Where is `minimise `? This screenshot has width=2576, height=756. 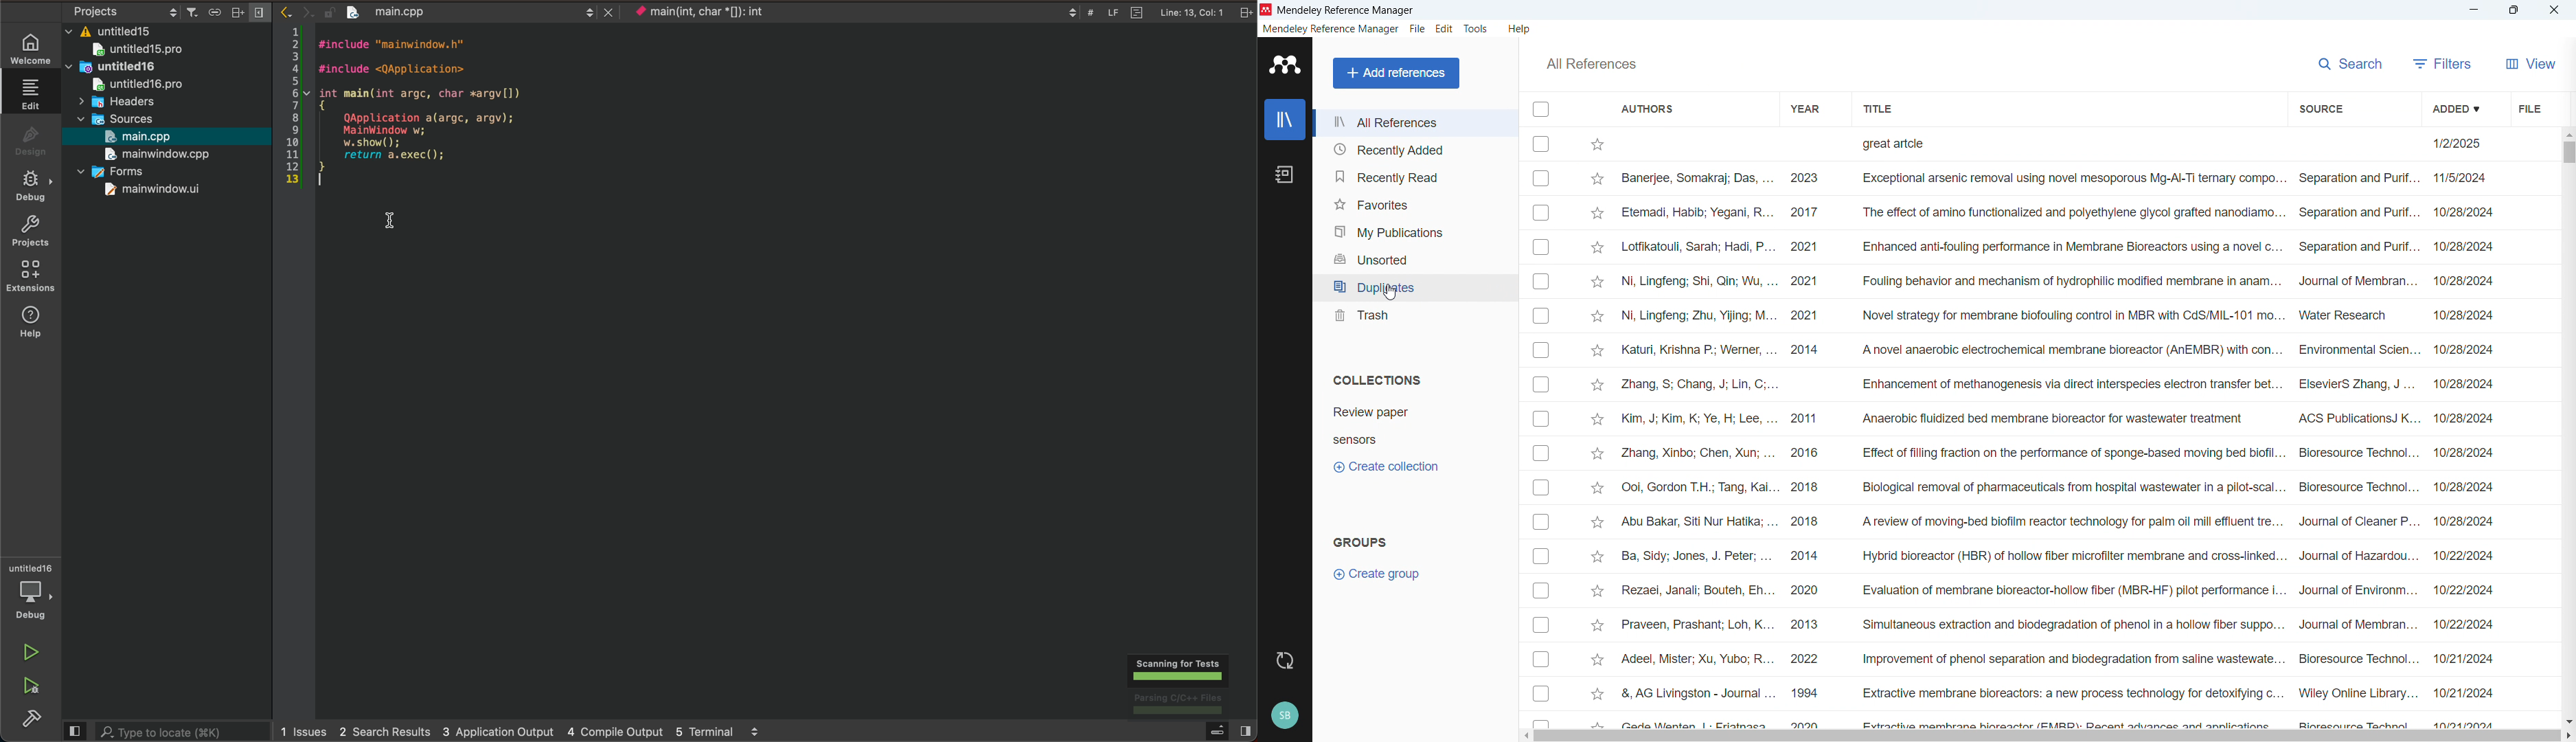 minimise  is located at coordinates (2474, 10).